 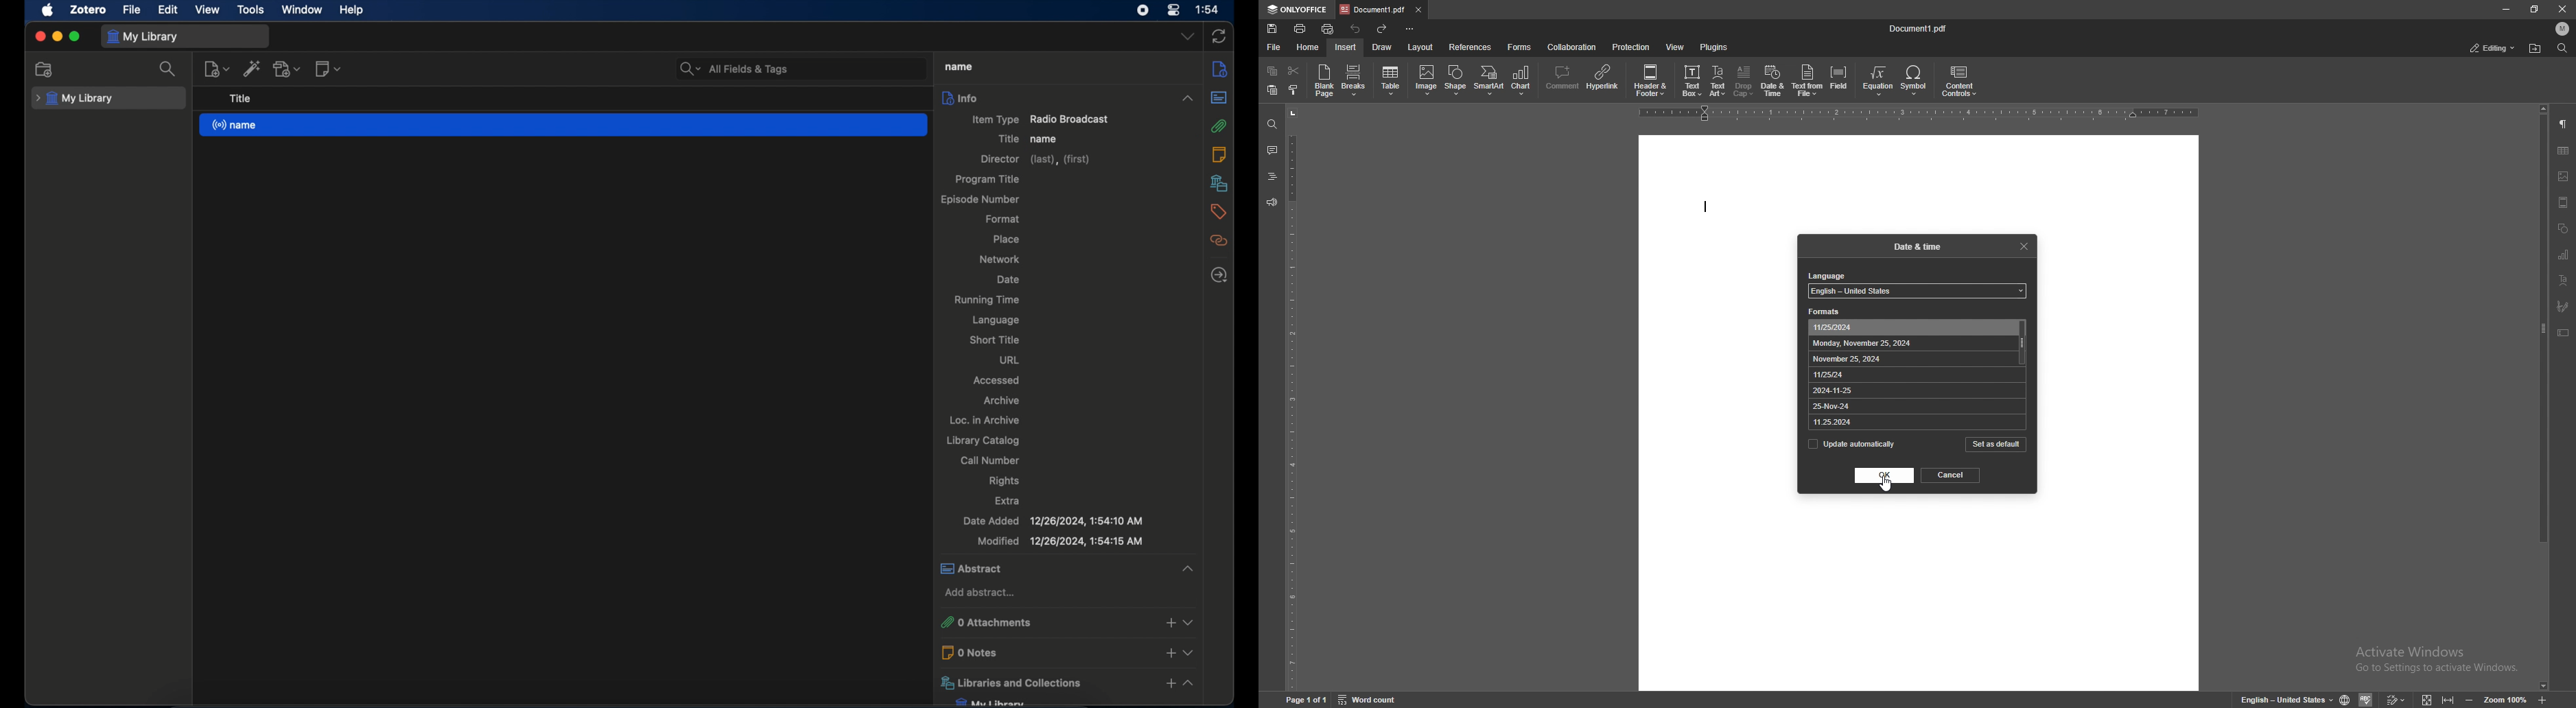 I want to click on track changes, so click(x=2395, y=698).